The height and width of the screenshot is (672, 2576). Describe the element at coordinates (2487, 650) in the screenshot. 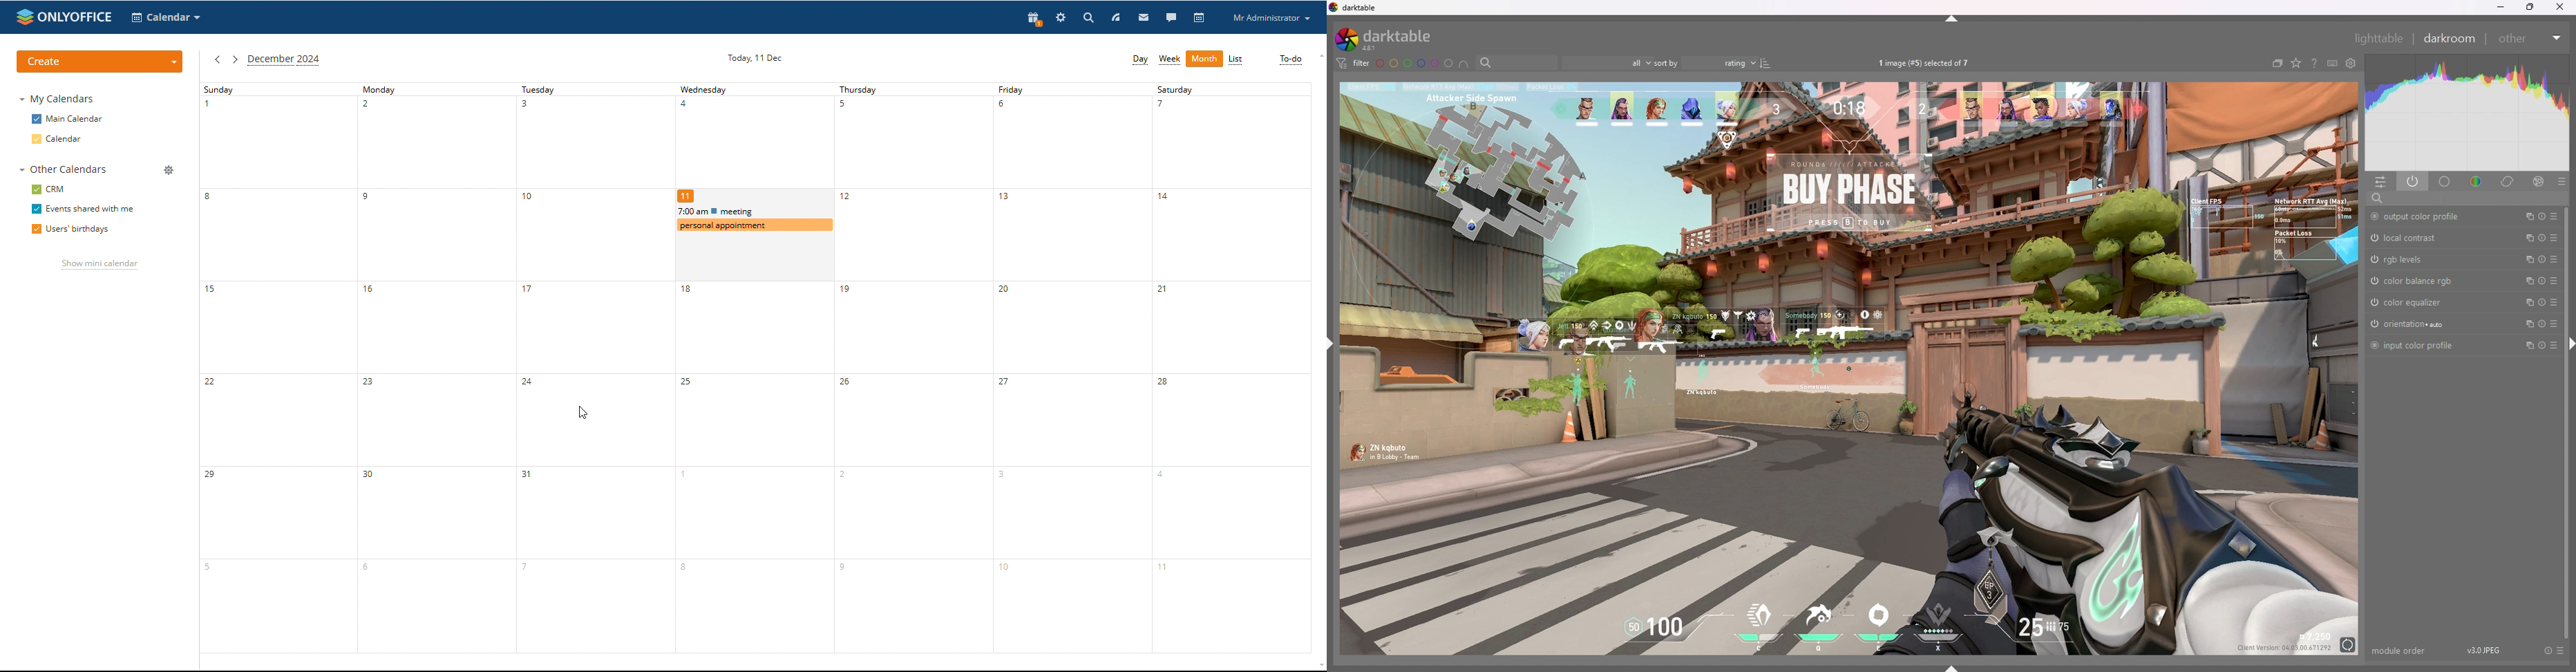

I see `version` at that location.